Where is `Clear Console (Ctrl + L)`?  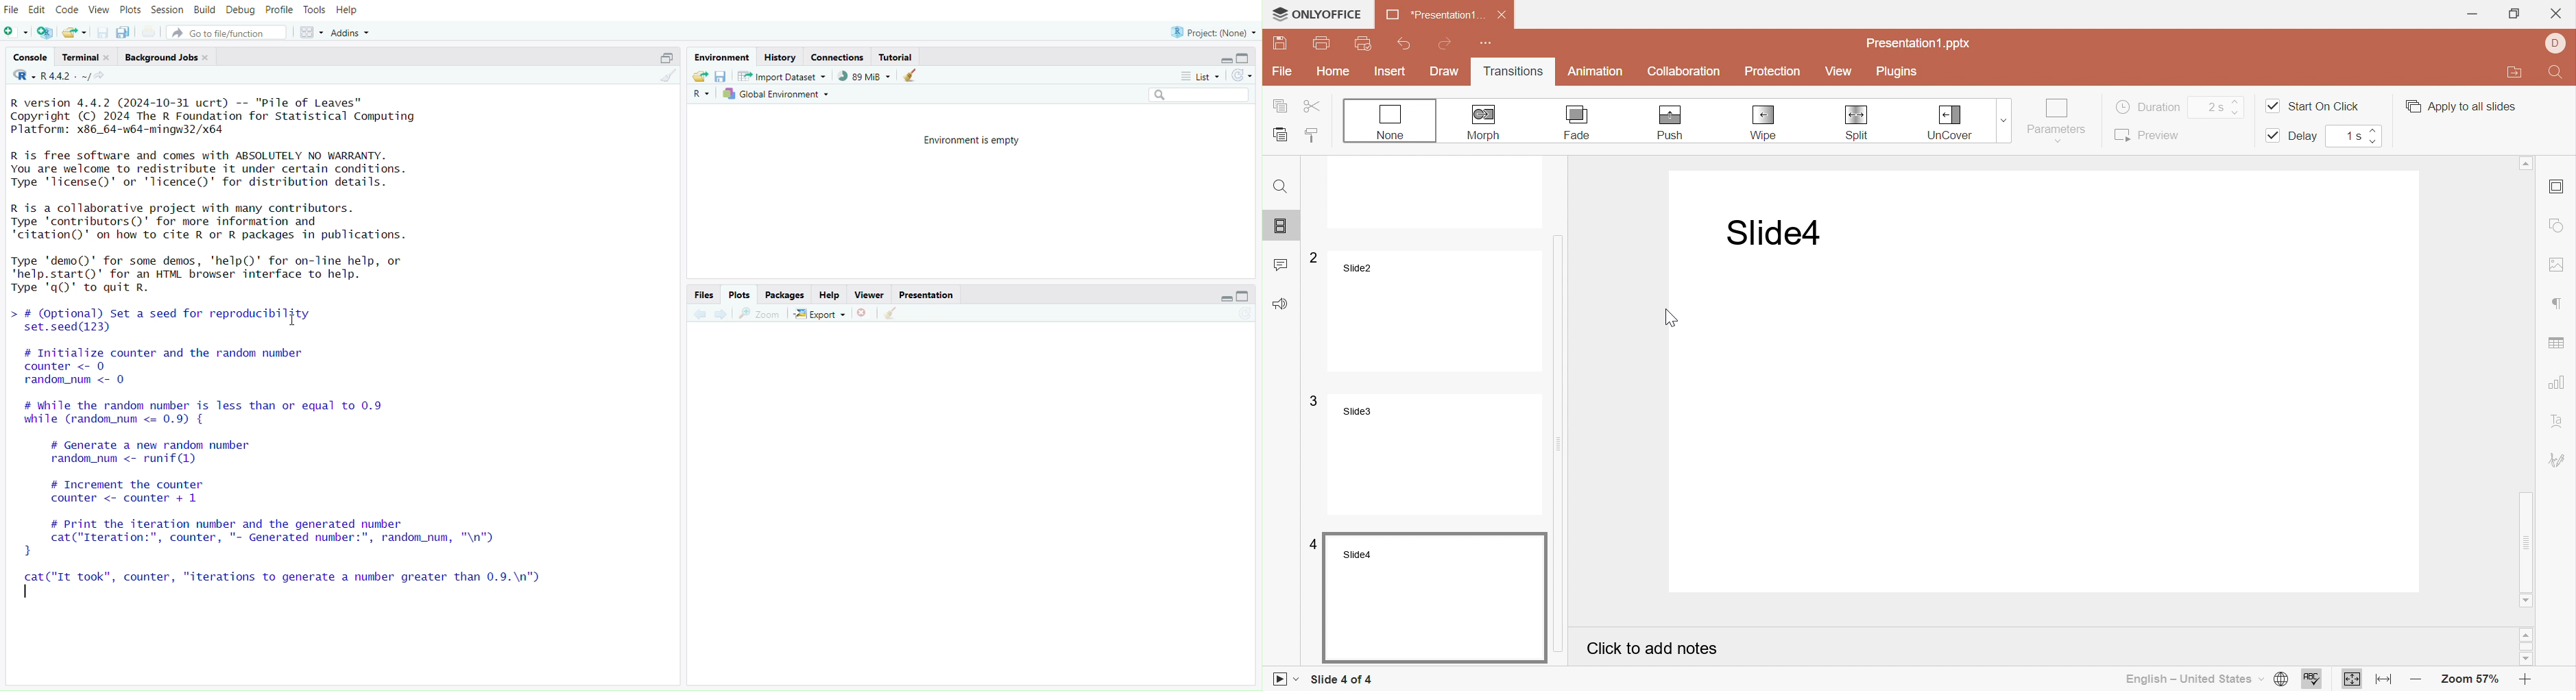 Clear Console (Ctrl + L) is located at coordinates (667, 80).